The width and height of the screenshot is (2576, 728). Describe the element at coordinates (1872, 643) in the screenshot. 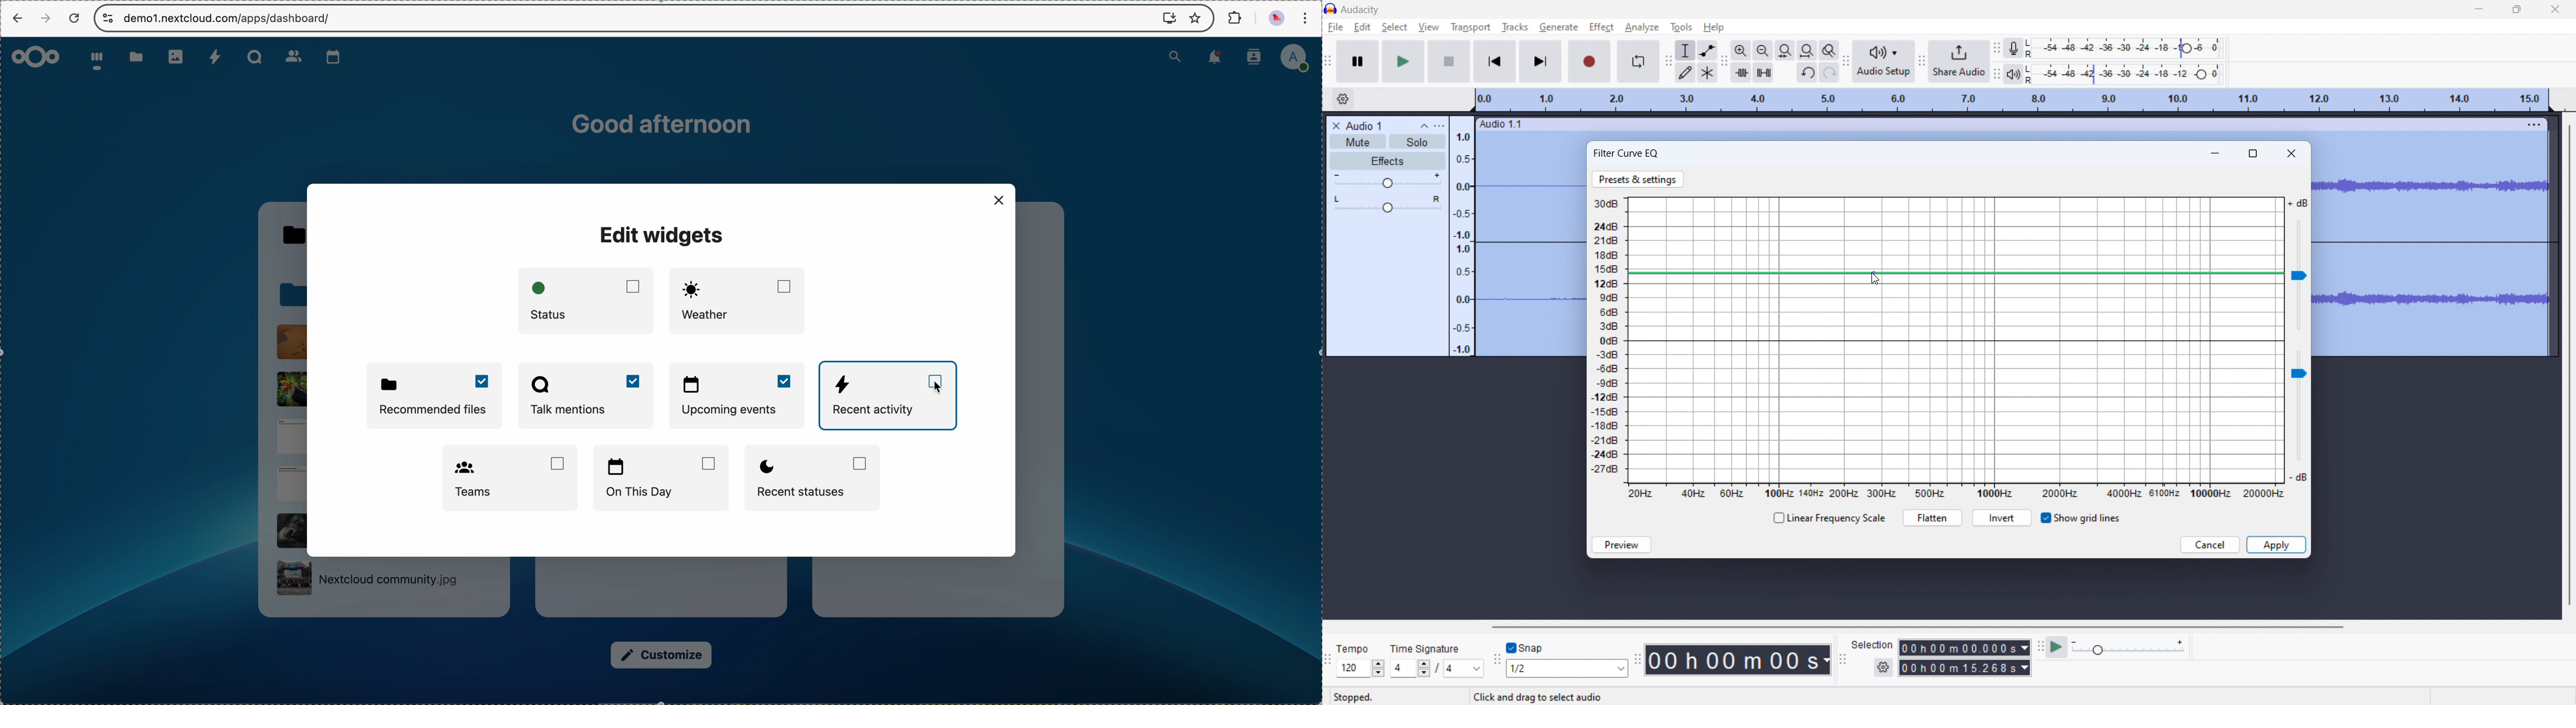

I see `Selection` at that location.